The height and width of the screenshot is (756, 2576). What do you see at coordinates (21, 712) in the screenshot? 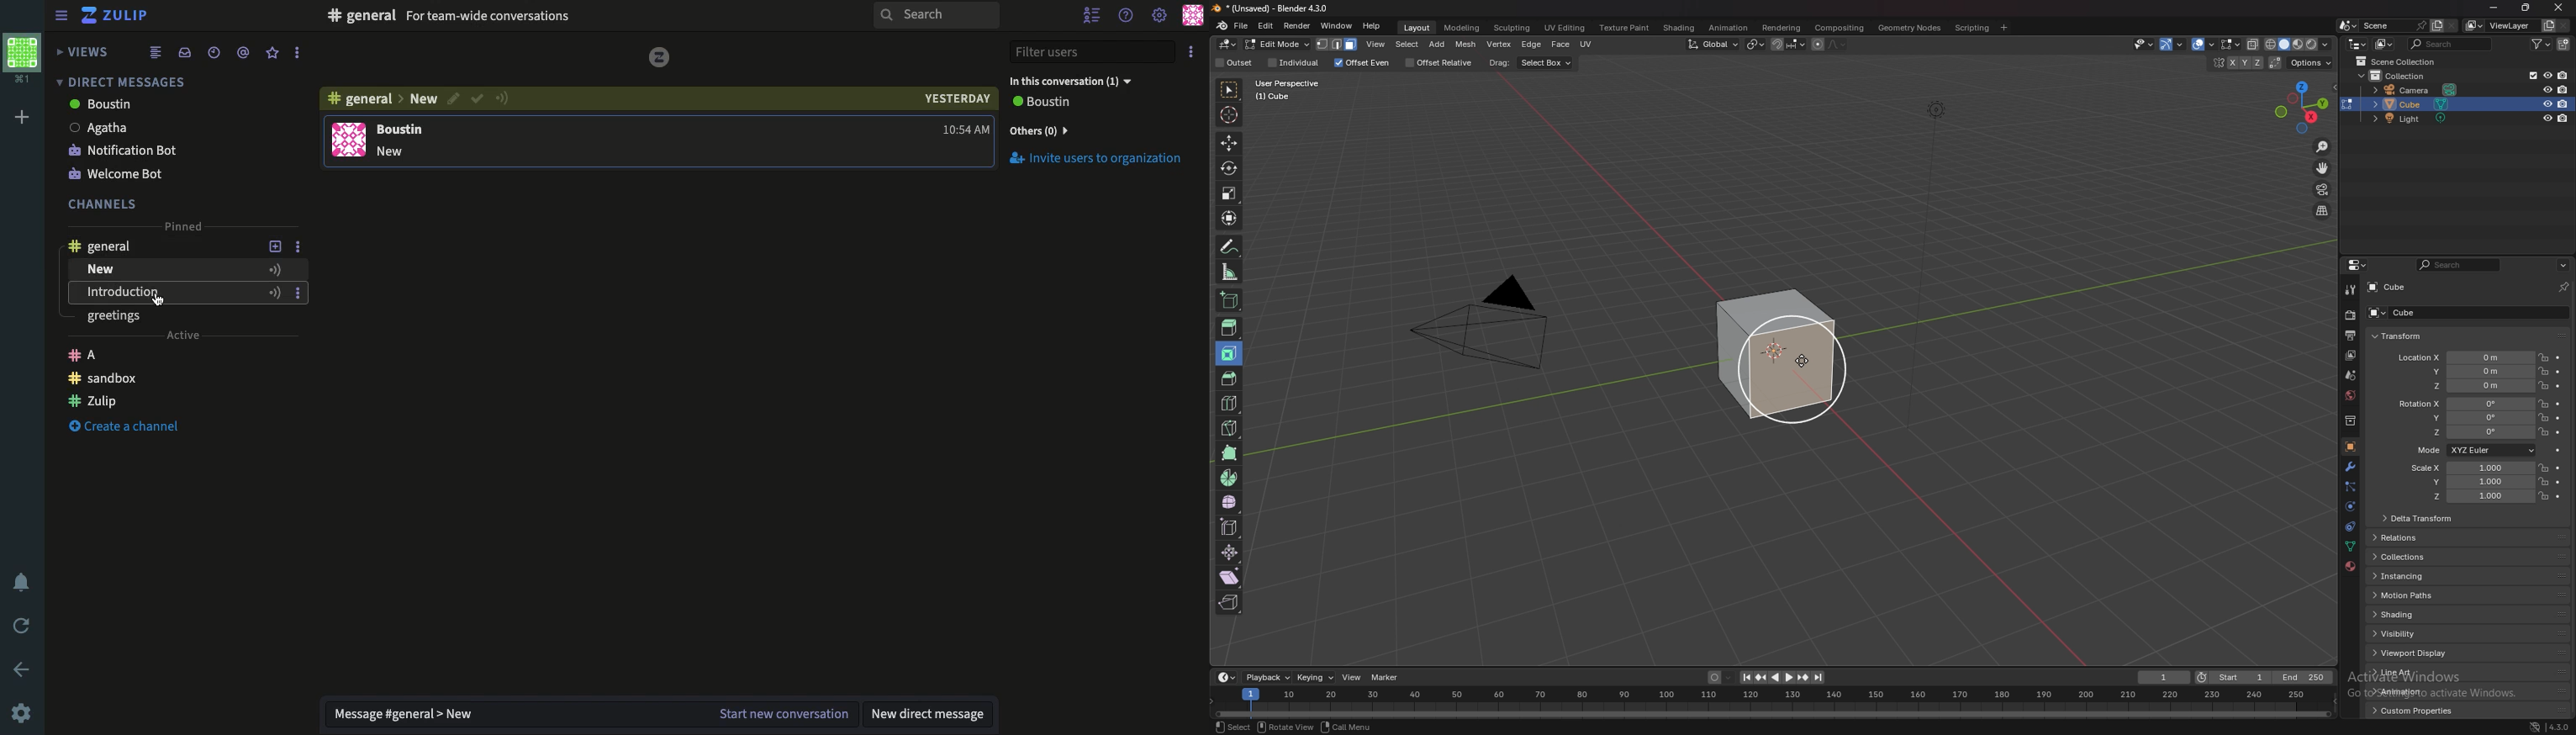
I see `Settings` at bounding box center [21, 712].